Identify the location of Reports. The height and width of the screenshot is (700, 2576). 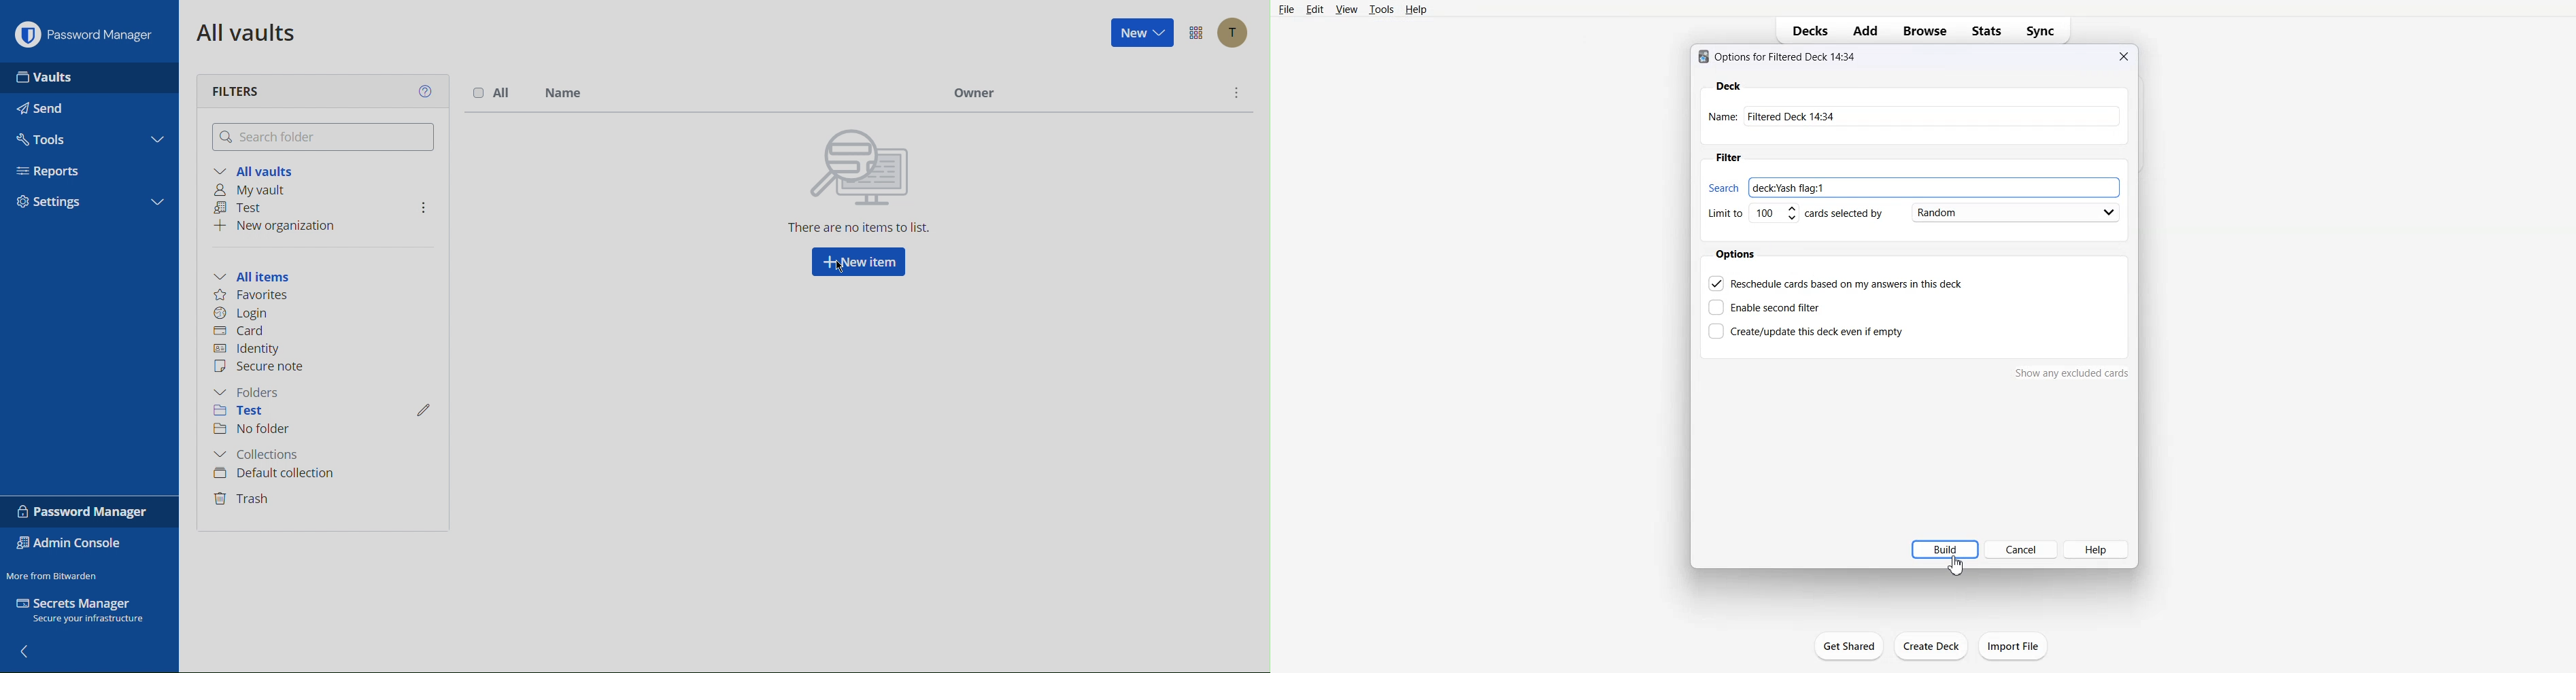
(65, 170).